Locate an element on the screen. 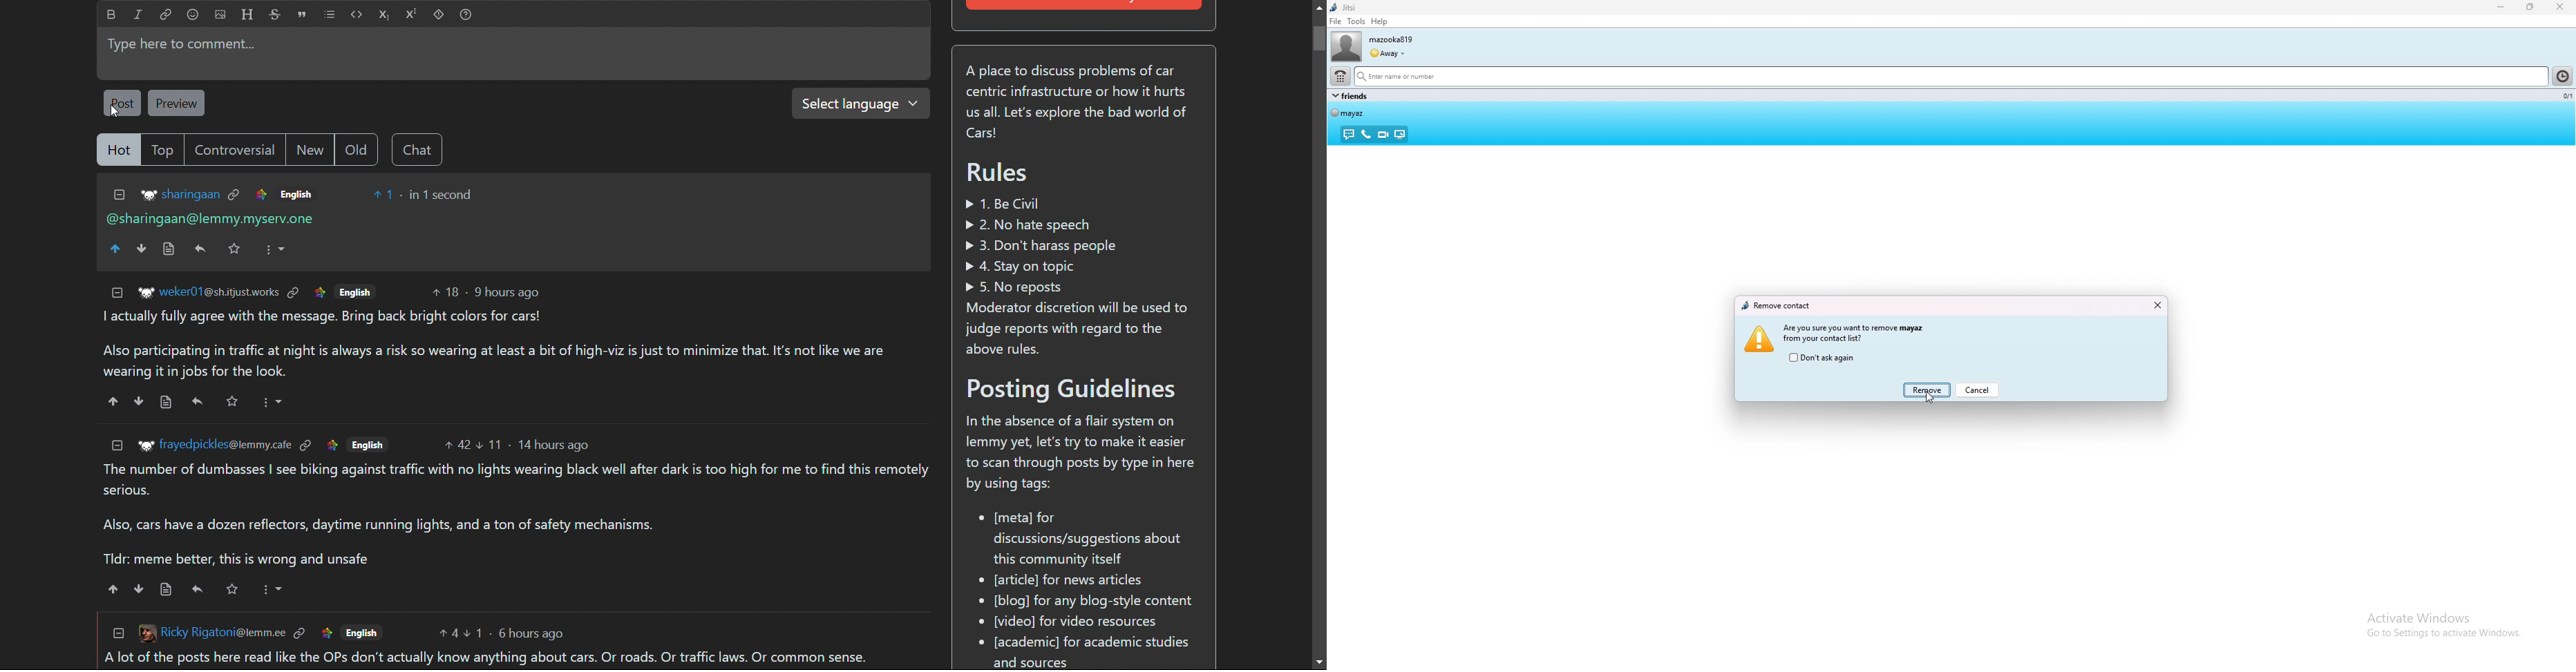 This screenshot has height=672, width=2576. help is located at coordinates (1378, 21).